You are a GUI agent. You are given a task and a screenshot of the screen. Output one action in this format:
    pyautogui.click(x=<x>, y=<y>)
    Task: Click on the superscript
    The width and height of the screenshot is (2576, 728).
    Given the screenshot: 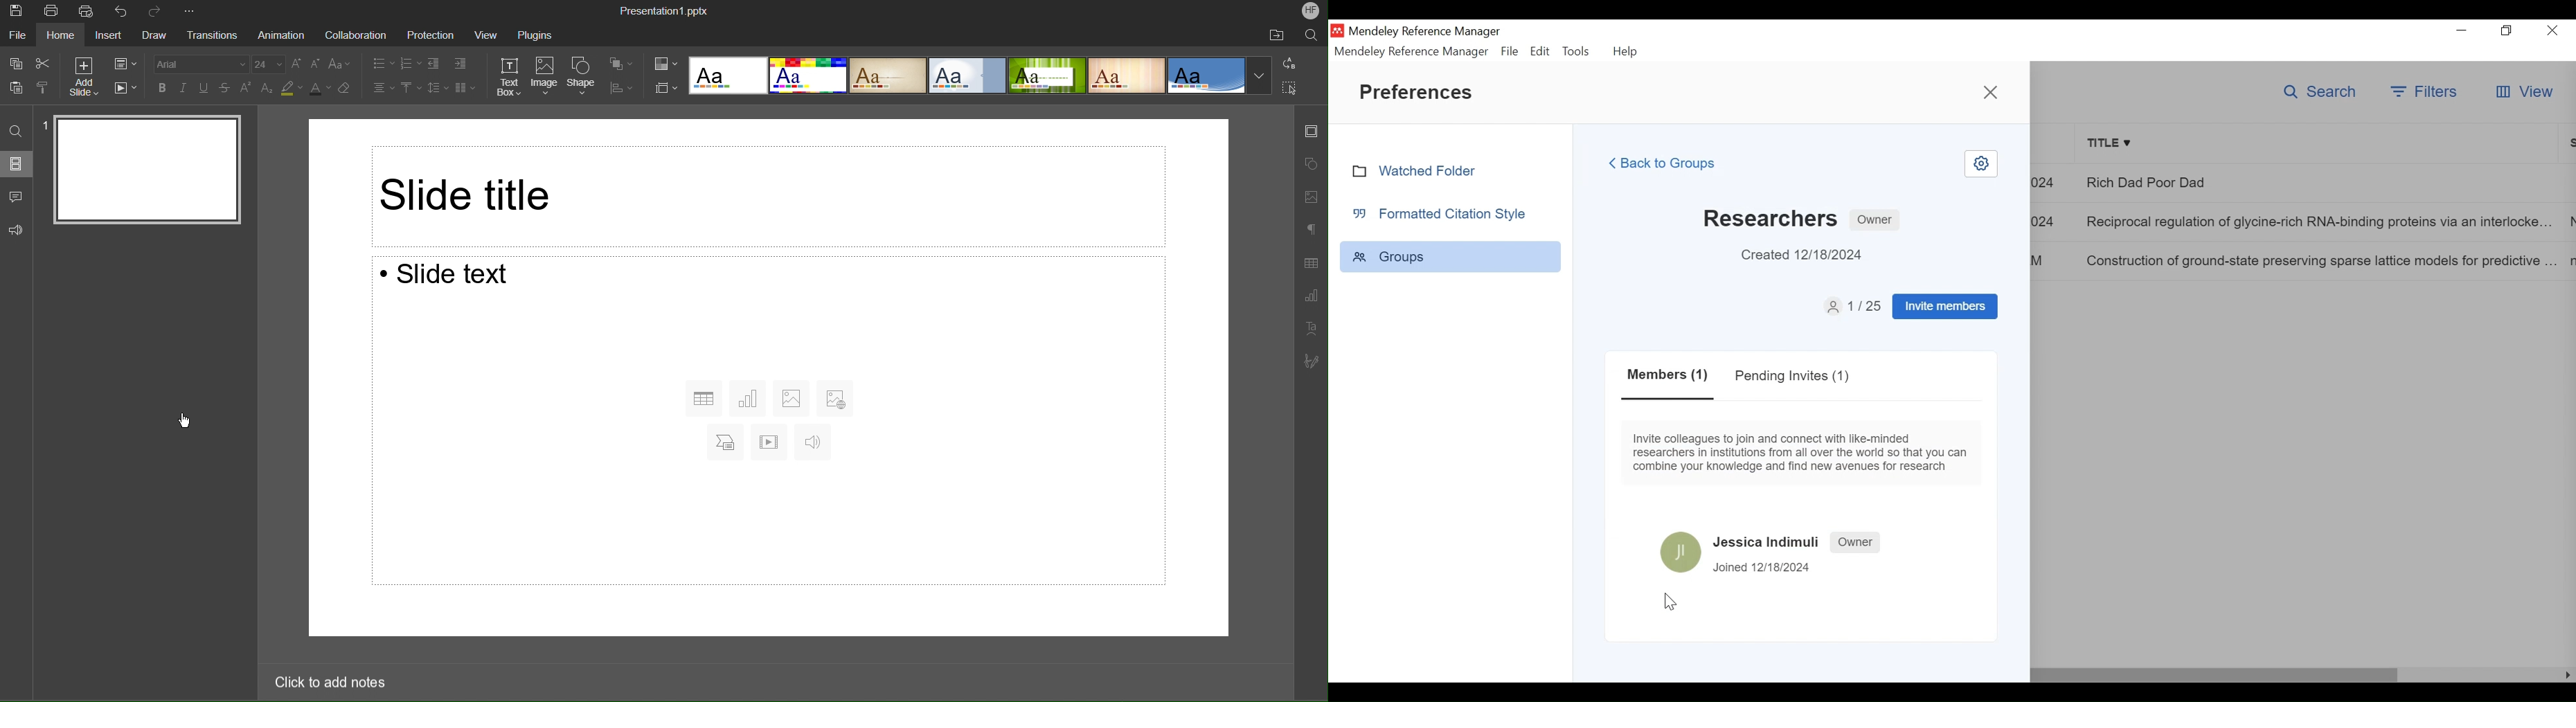 What is the action you would take?
    pyautogui.click(x=247, y=89)
    